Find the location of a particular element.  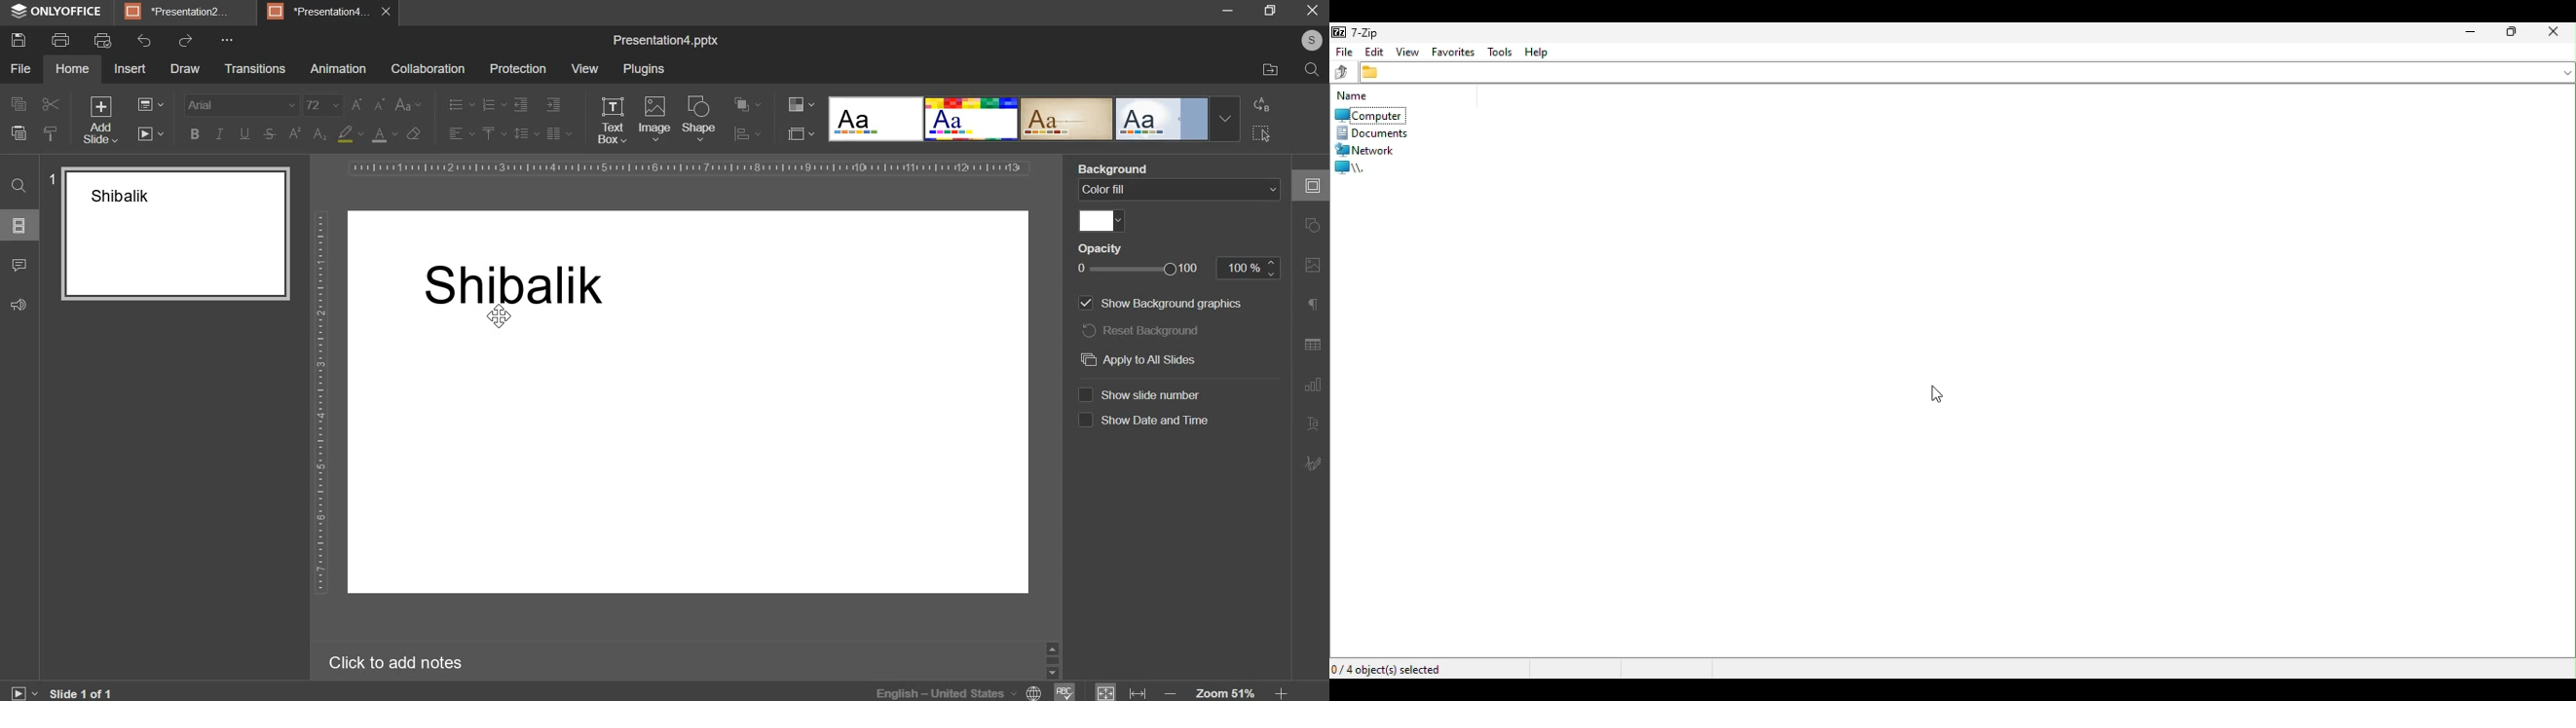

subscript & superscript is located at coordinates (307, 134).